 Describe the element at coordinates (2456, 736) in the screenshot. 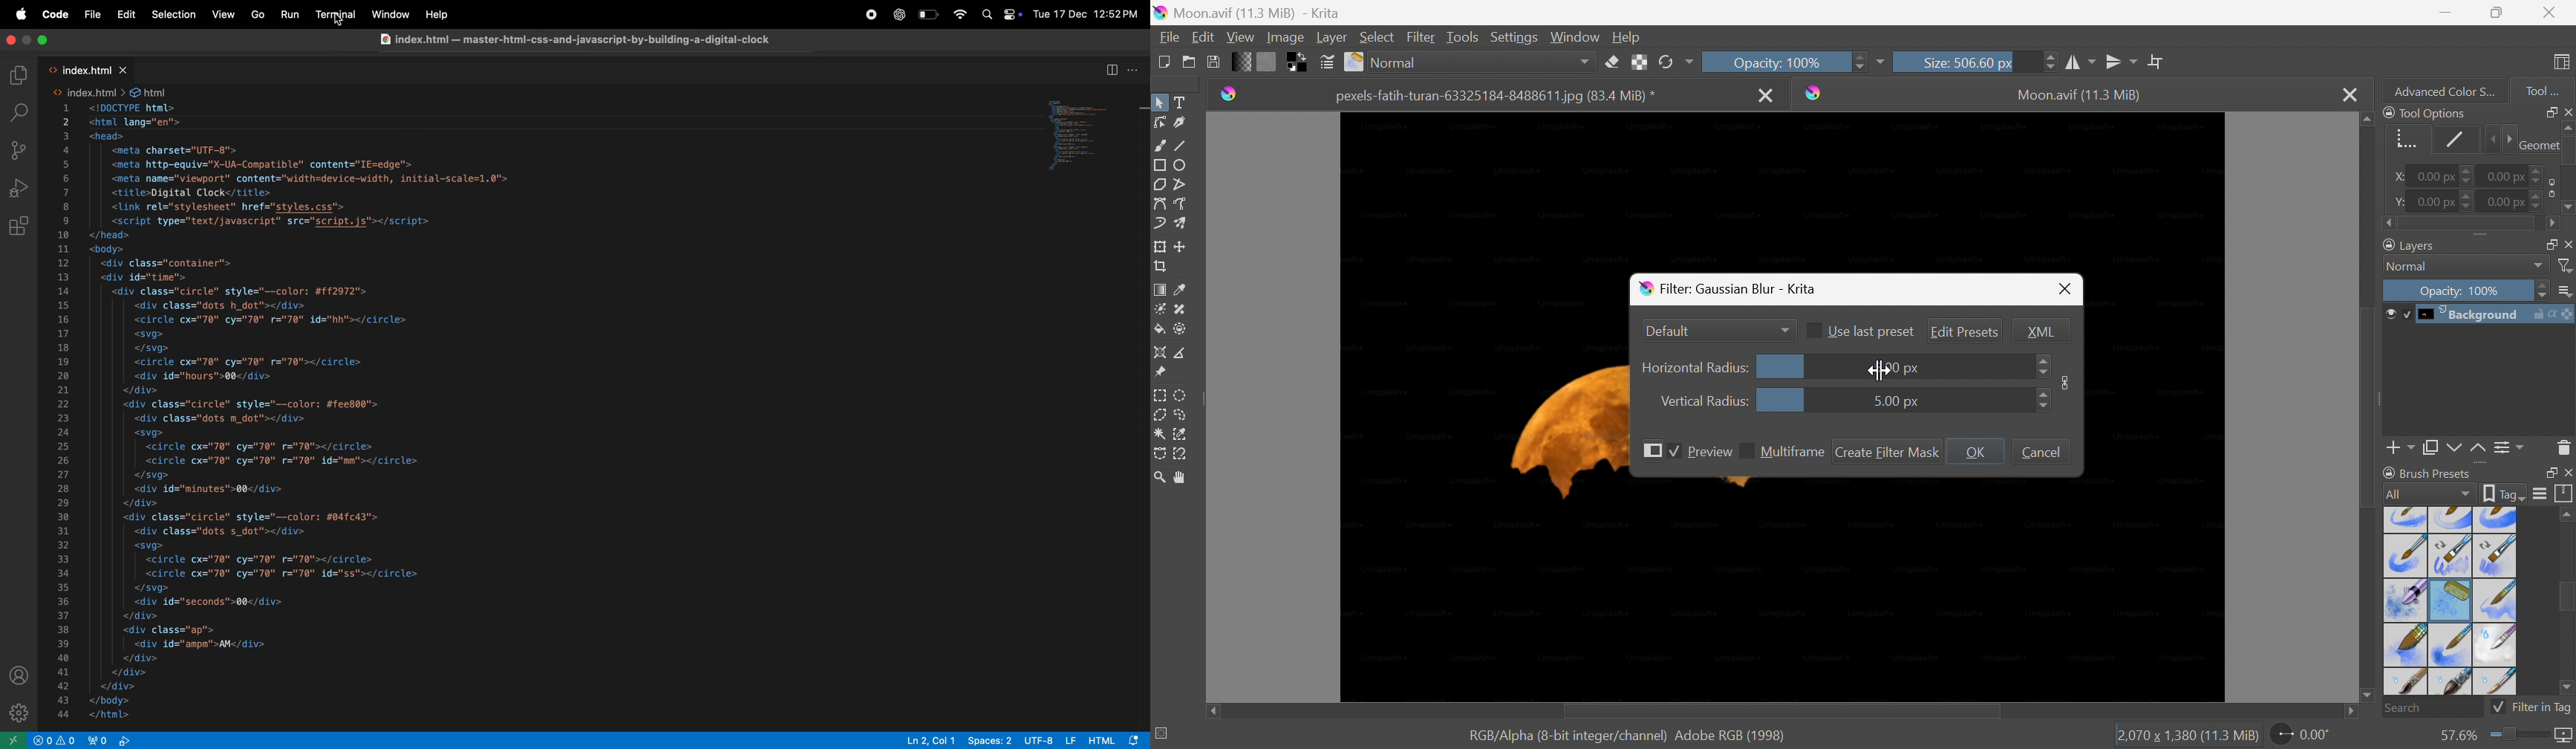

I see `57.6%` at that location.